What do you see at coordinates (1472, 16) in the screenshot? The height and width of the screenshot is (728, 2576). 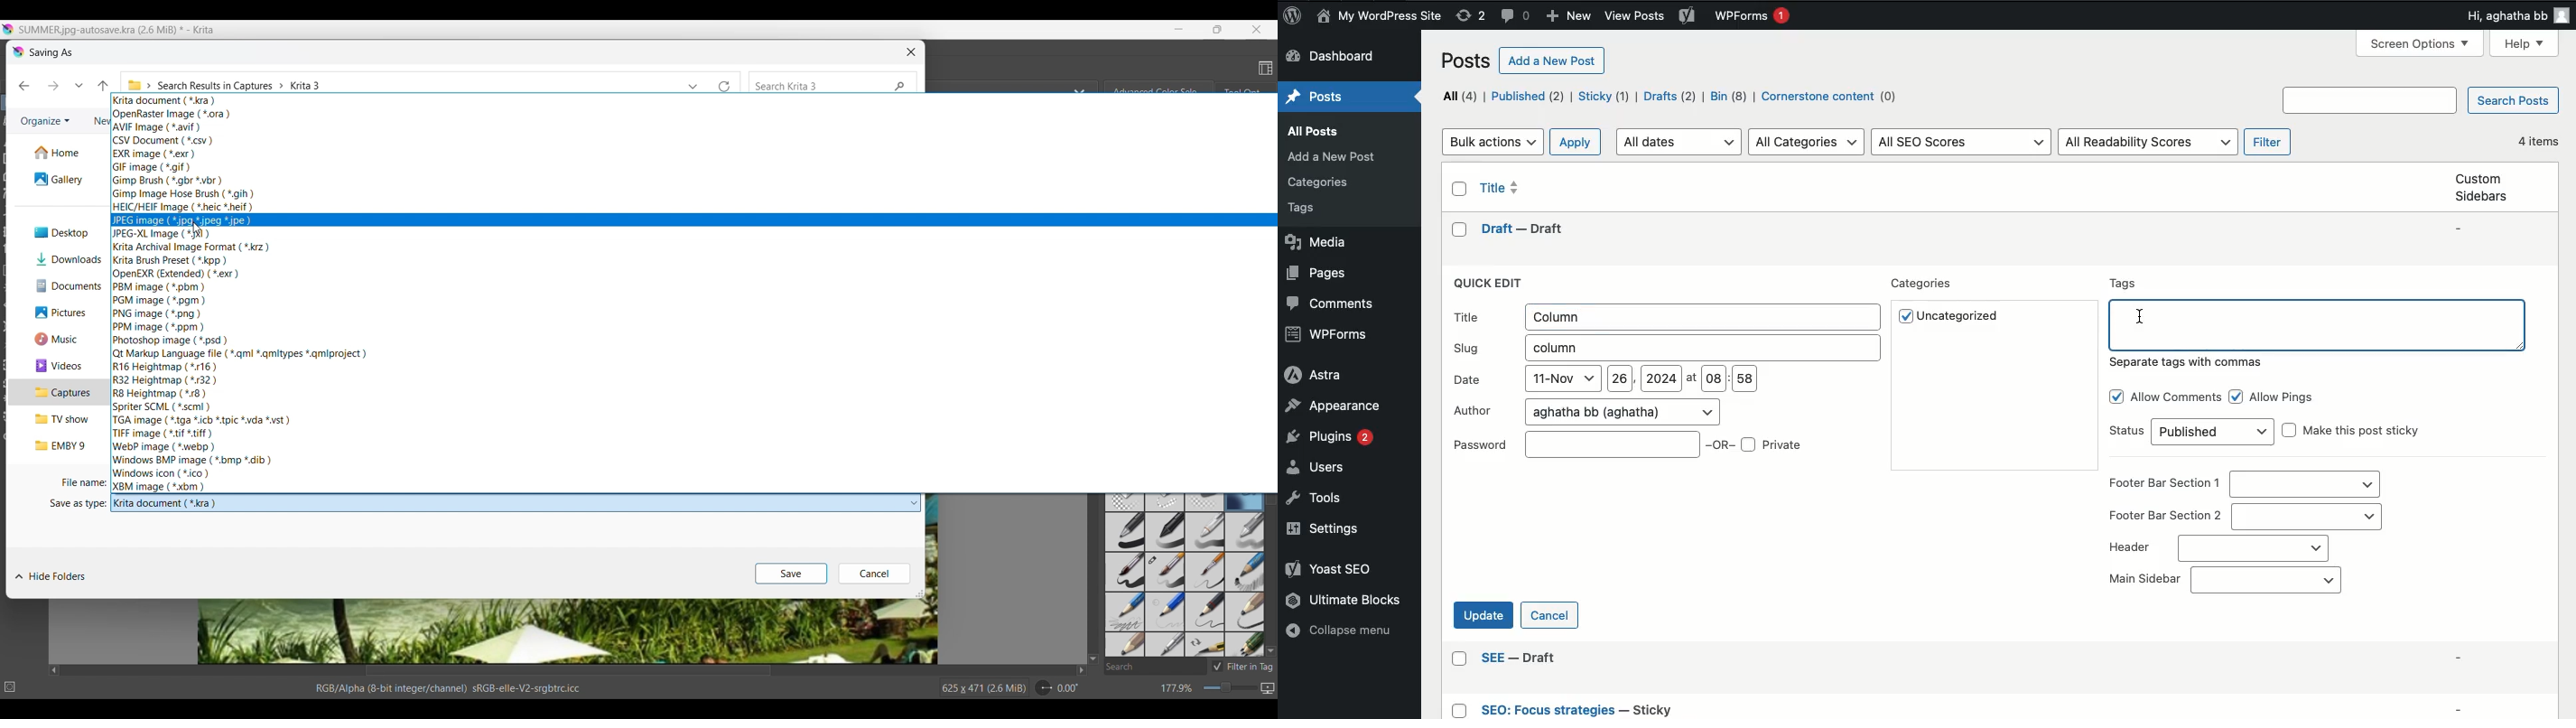 I see `Revisions` at bounding box center [1472, 16].